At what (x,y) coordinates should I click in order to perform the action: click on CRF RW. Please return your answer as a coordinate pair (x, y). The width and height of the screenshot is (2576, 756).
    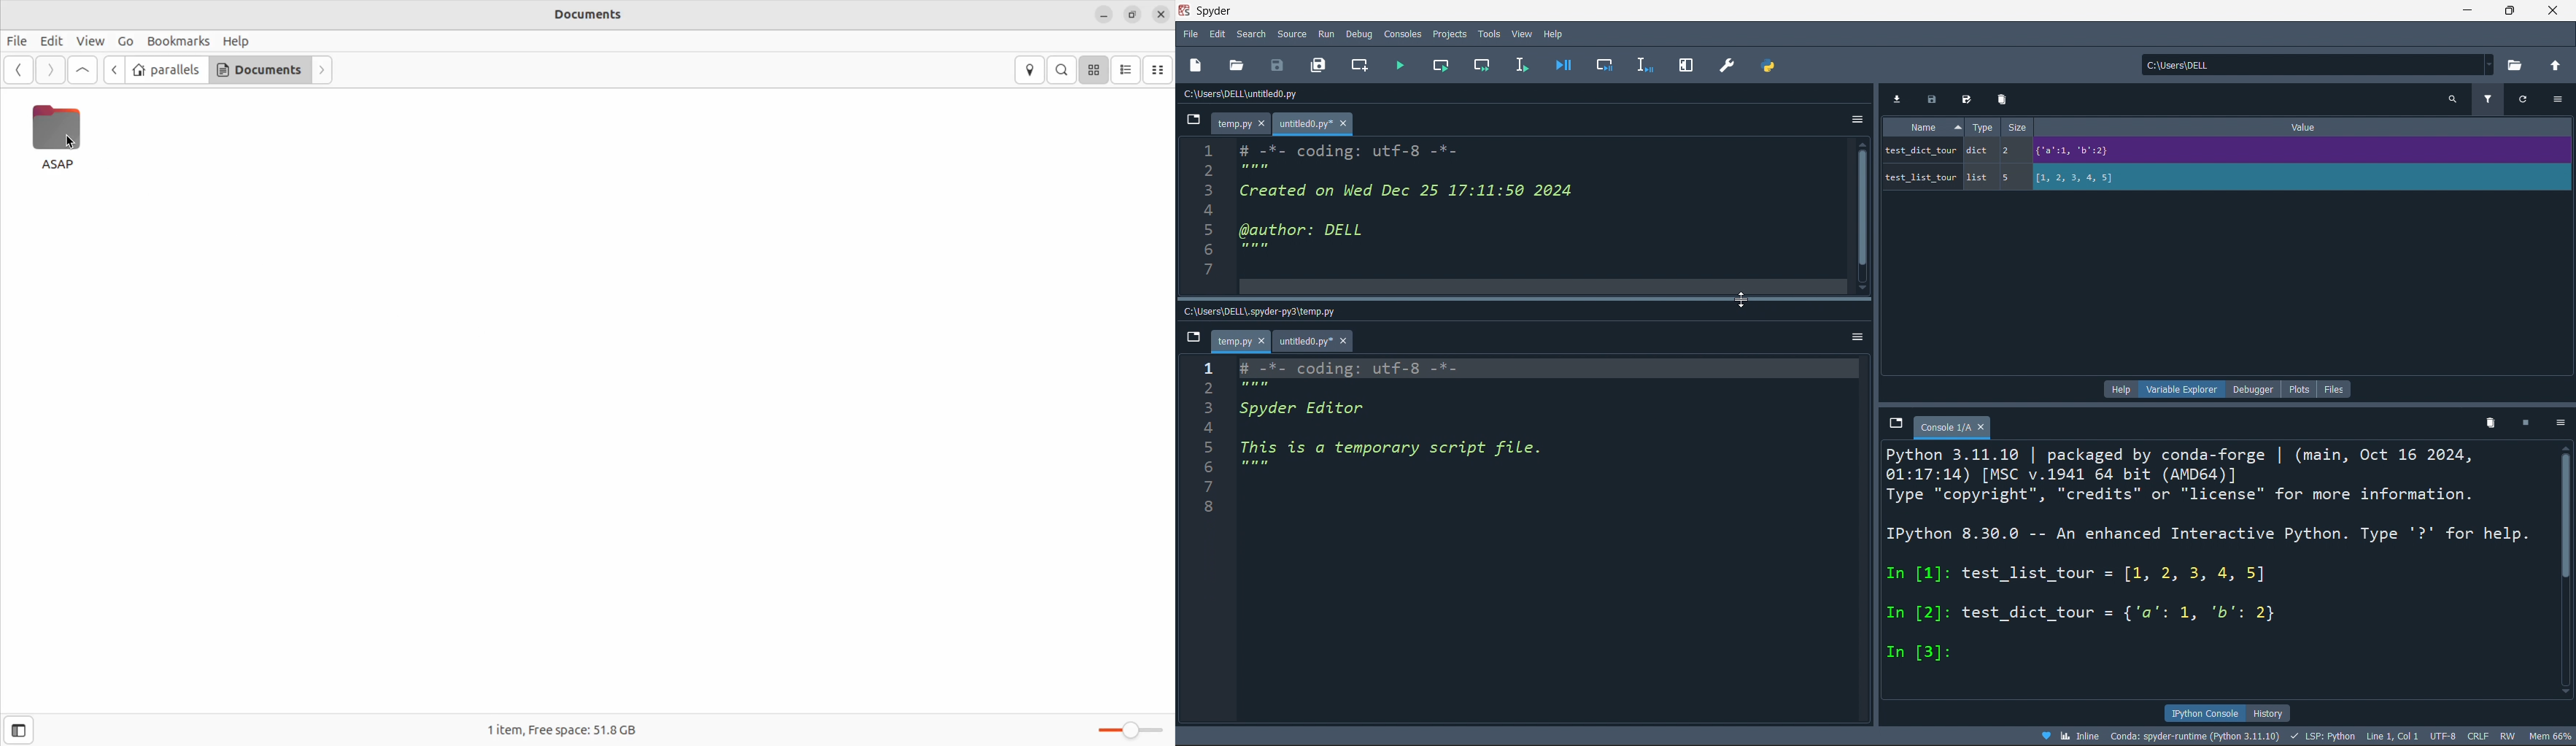
    Looking at the image, I should click on (2495, 736).